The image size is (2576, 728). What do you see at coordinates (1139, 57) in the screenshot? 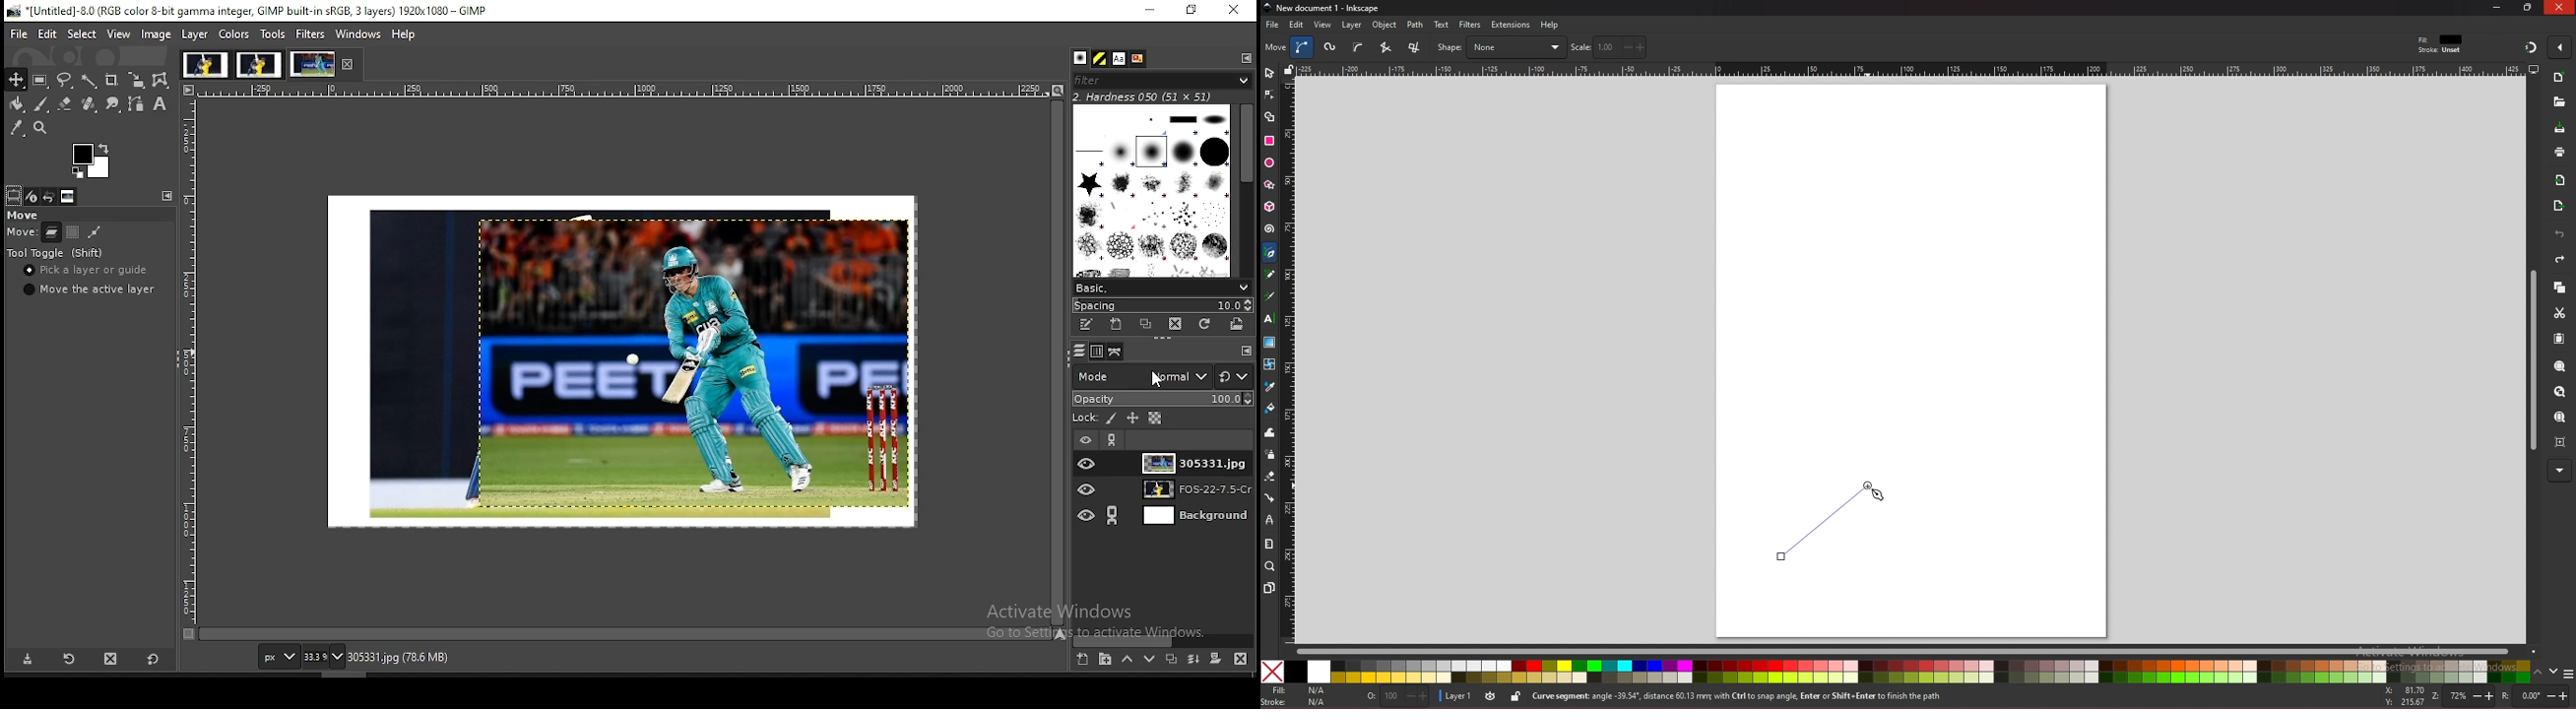
I see `document history` at bounding box center [1139, 57].